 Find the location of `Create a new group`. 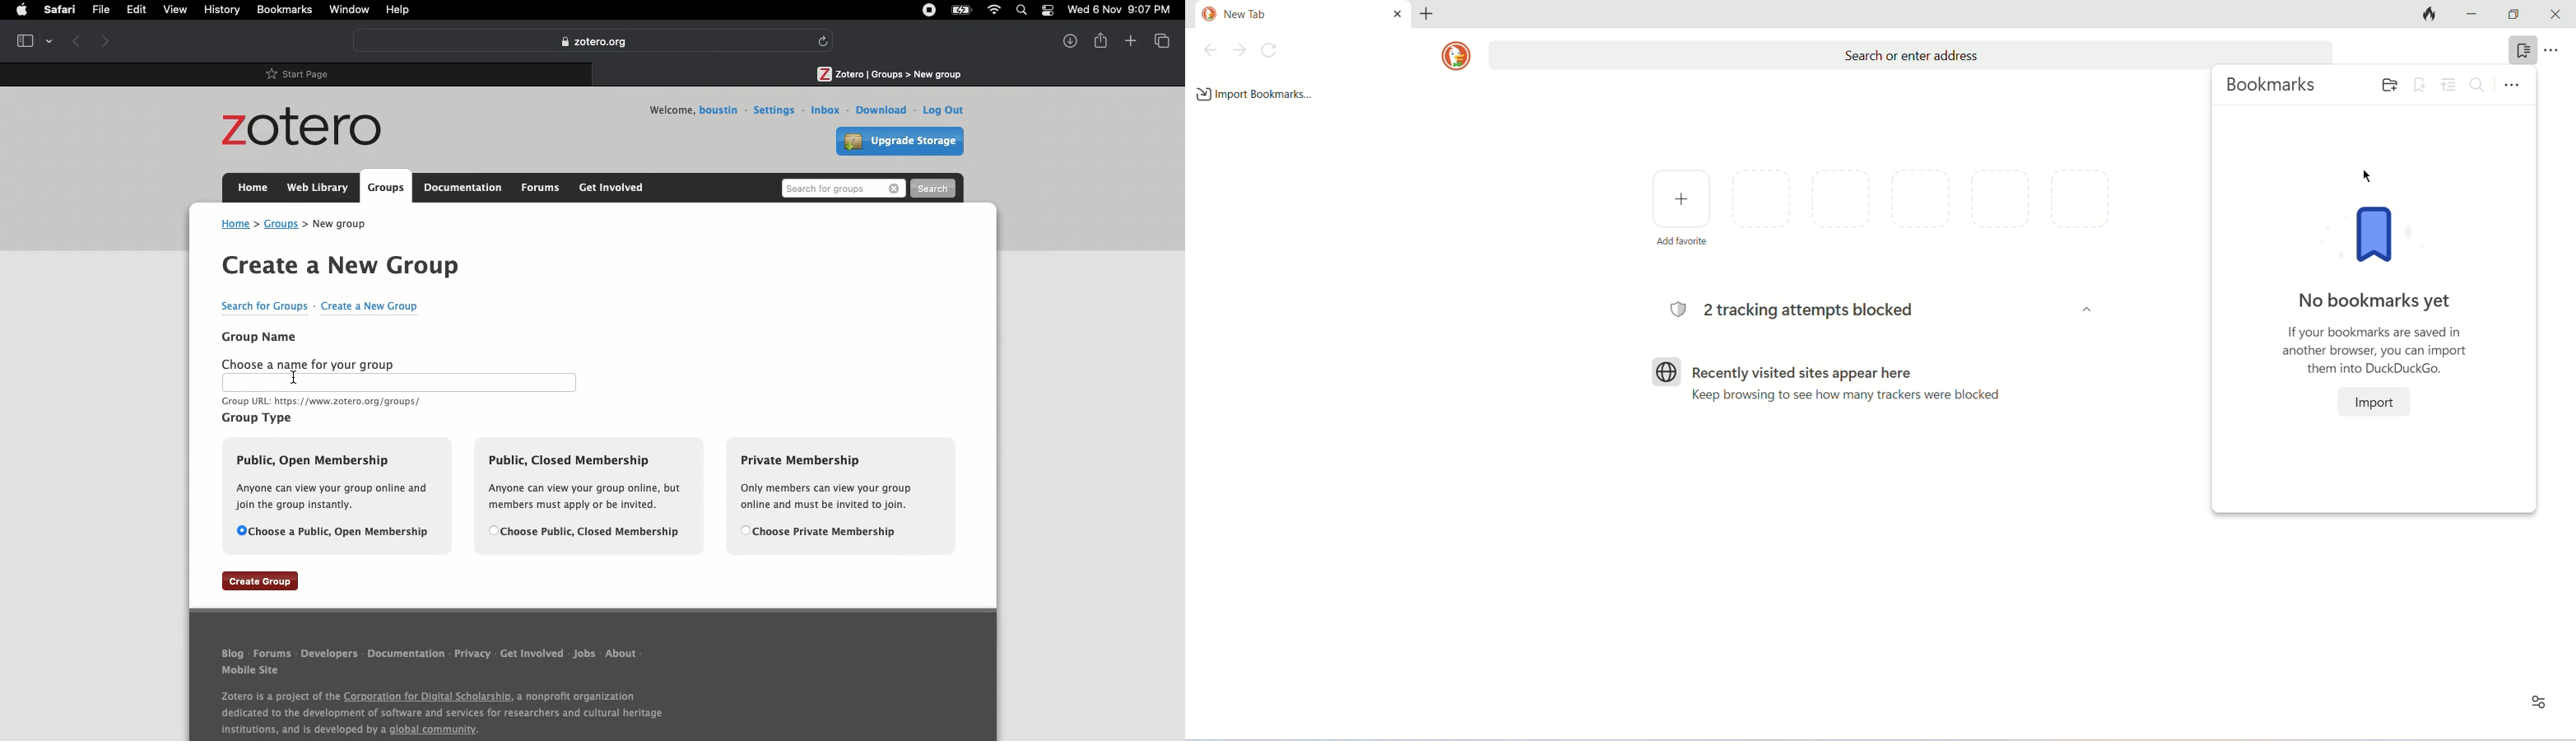

Create a new group is located at coordinates (370, 305).